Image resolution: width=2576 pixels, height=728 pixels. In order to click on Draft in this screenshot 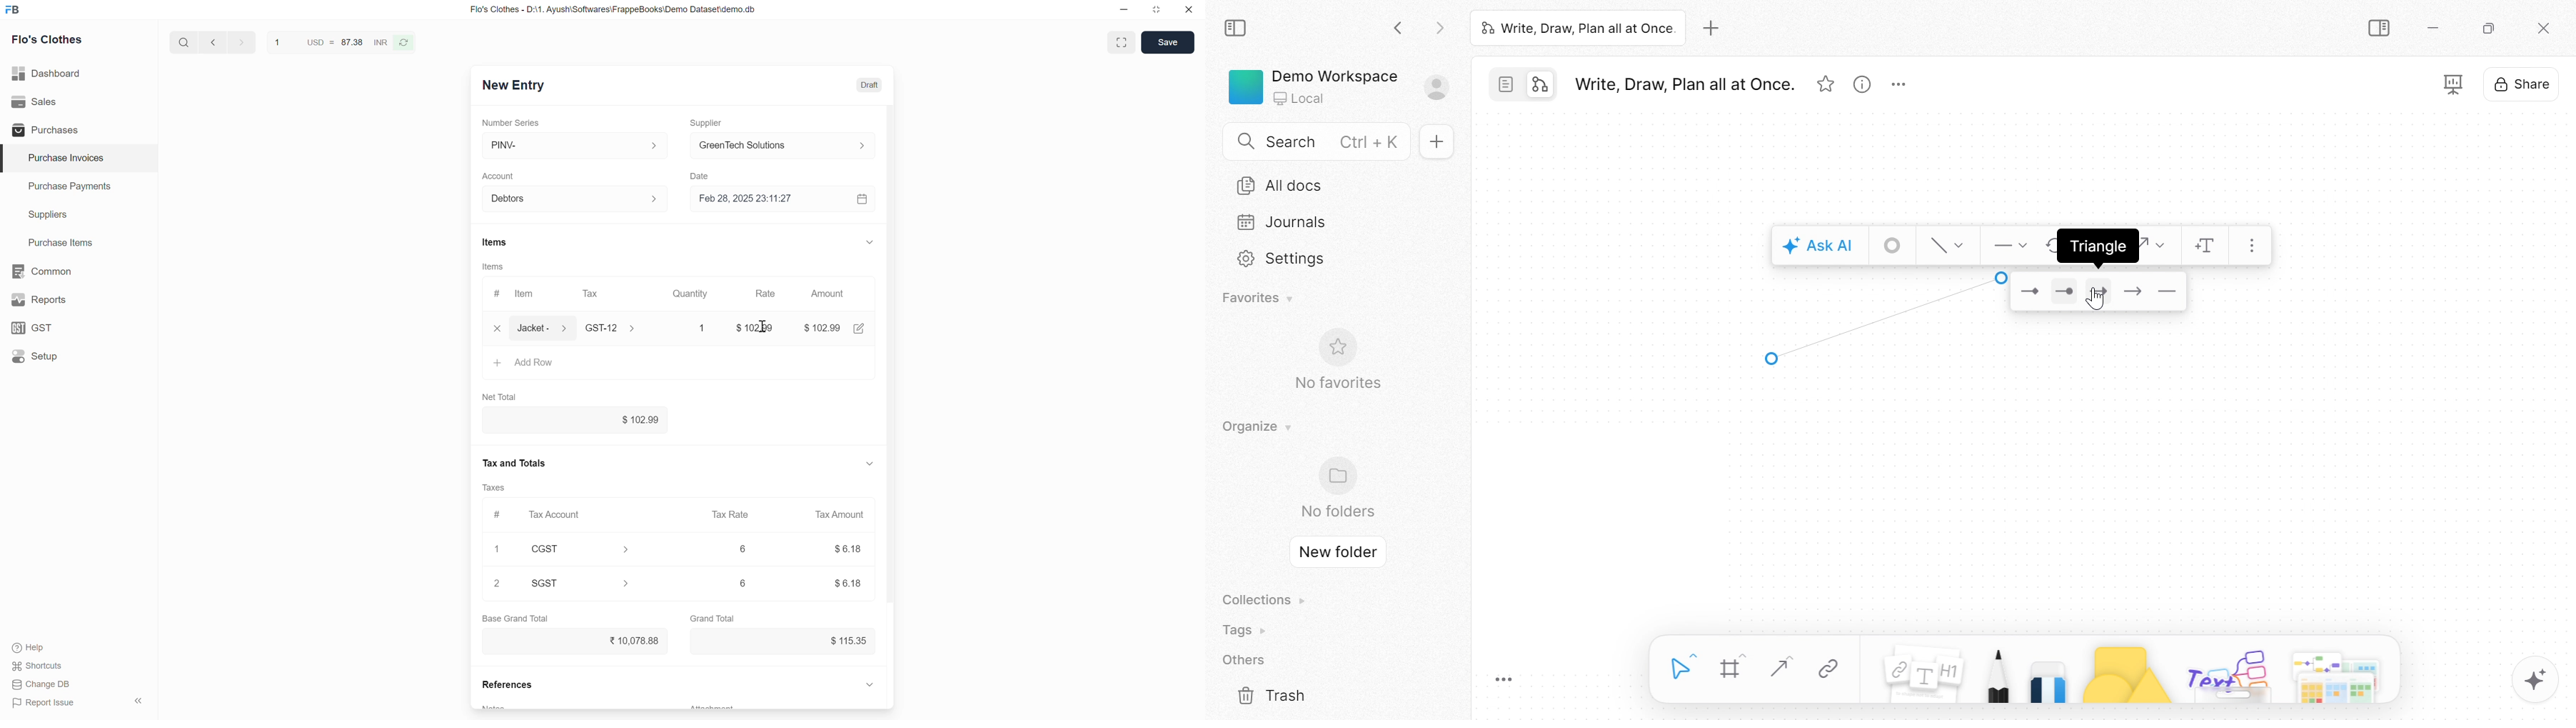, I will do `click(869, 85)`.